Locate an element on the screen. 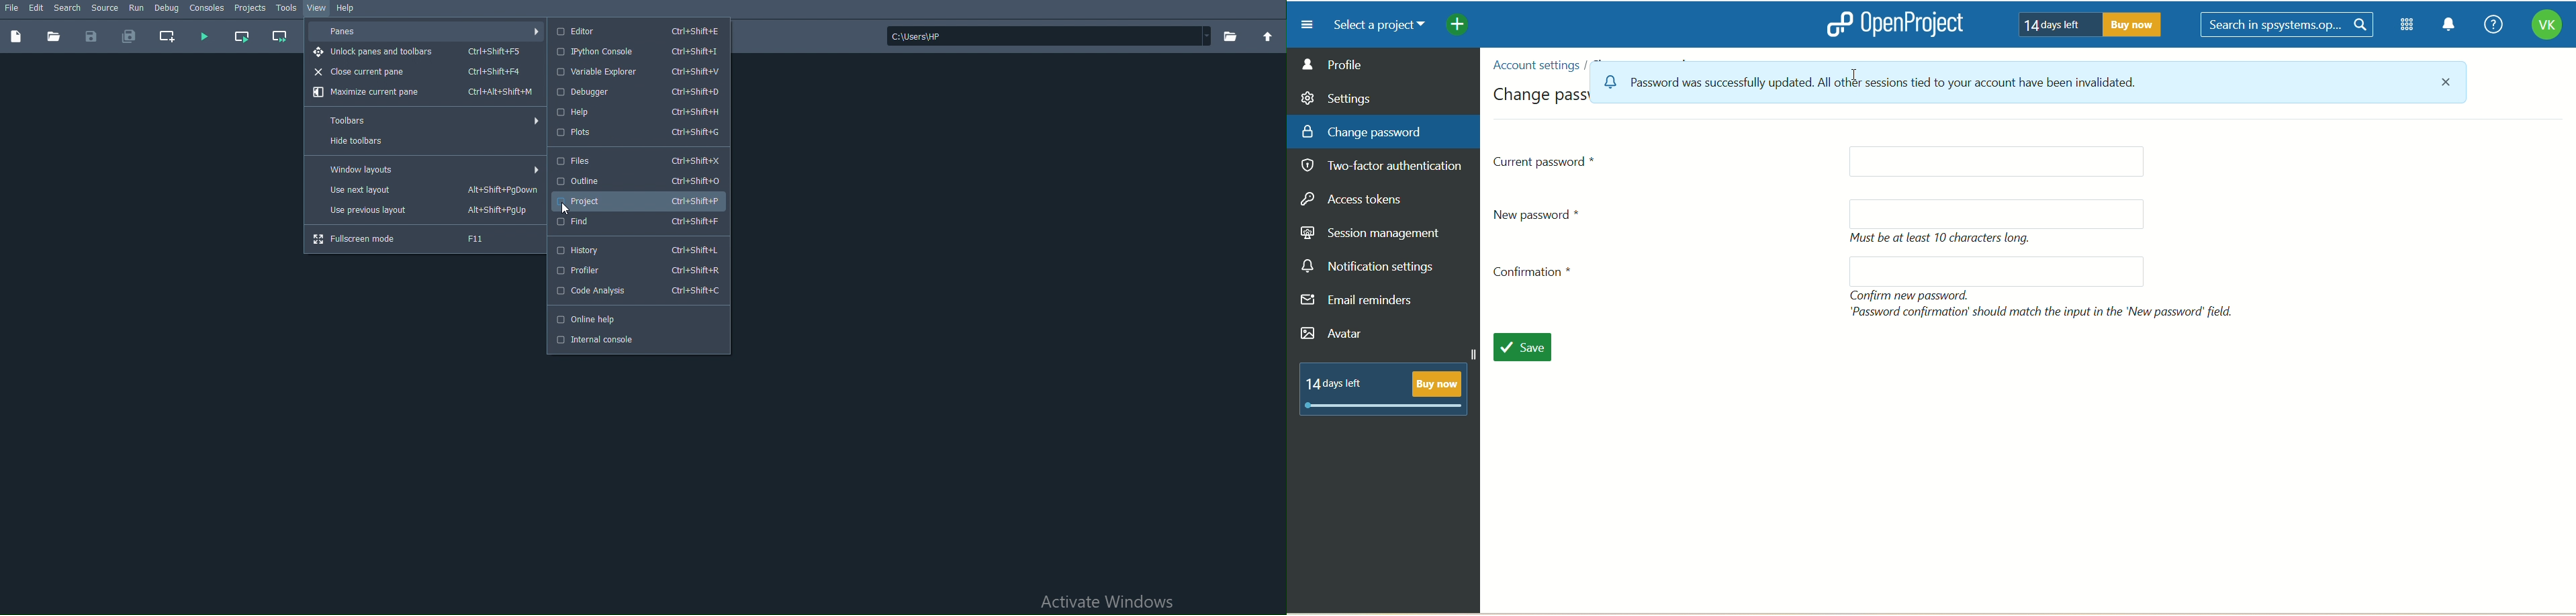  notification settings is located at coordinates (1368, 267).